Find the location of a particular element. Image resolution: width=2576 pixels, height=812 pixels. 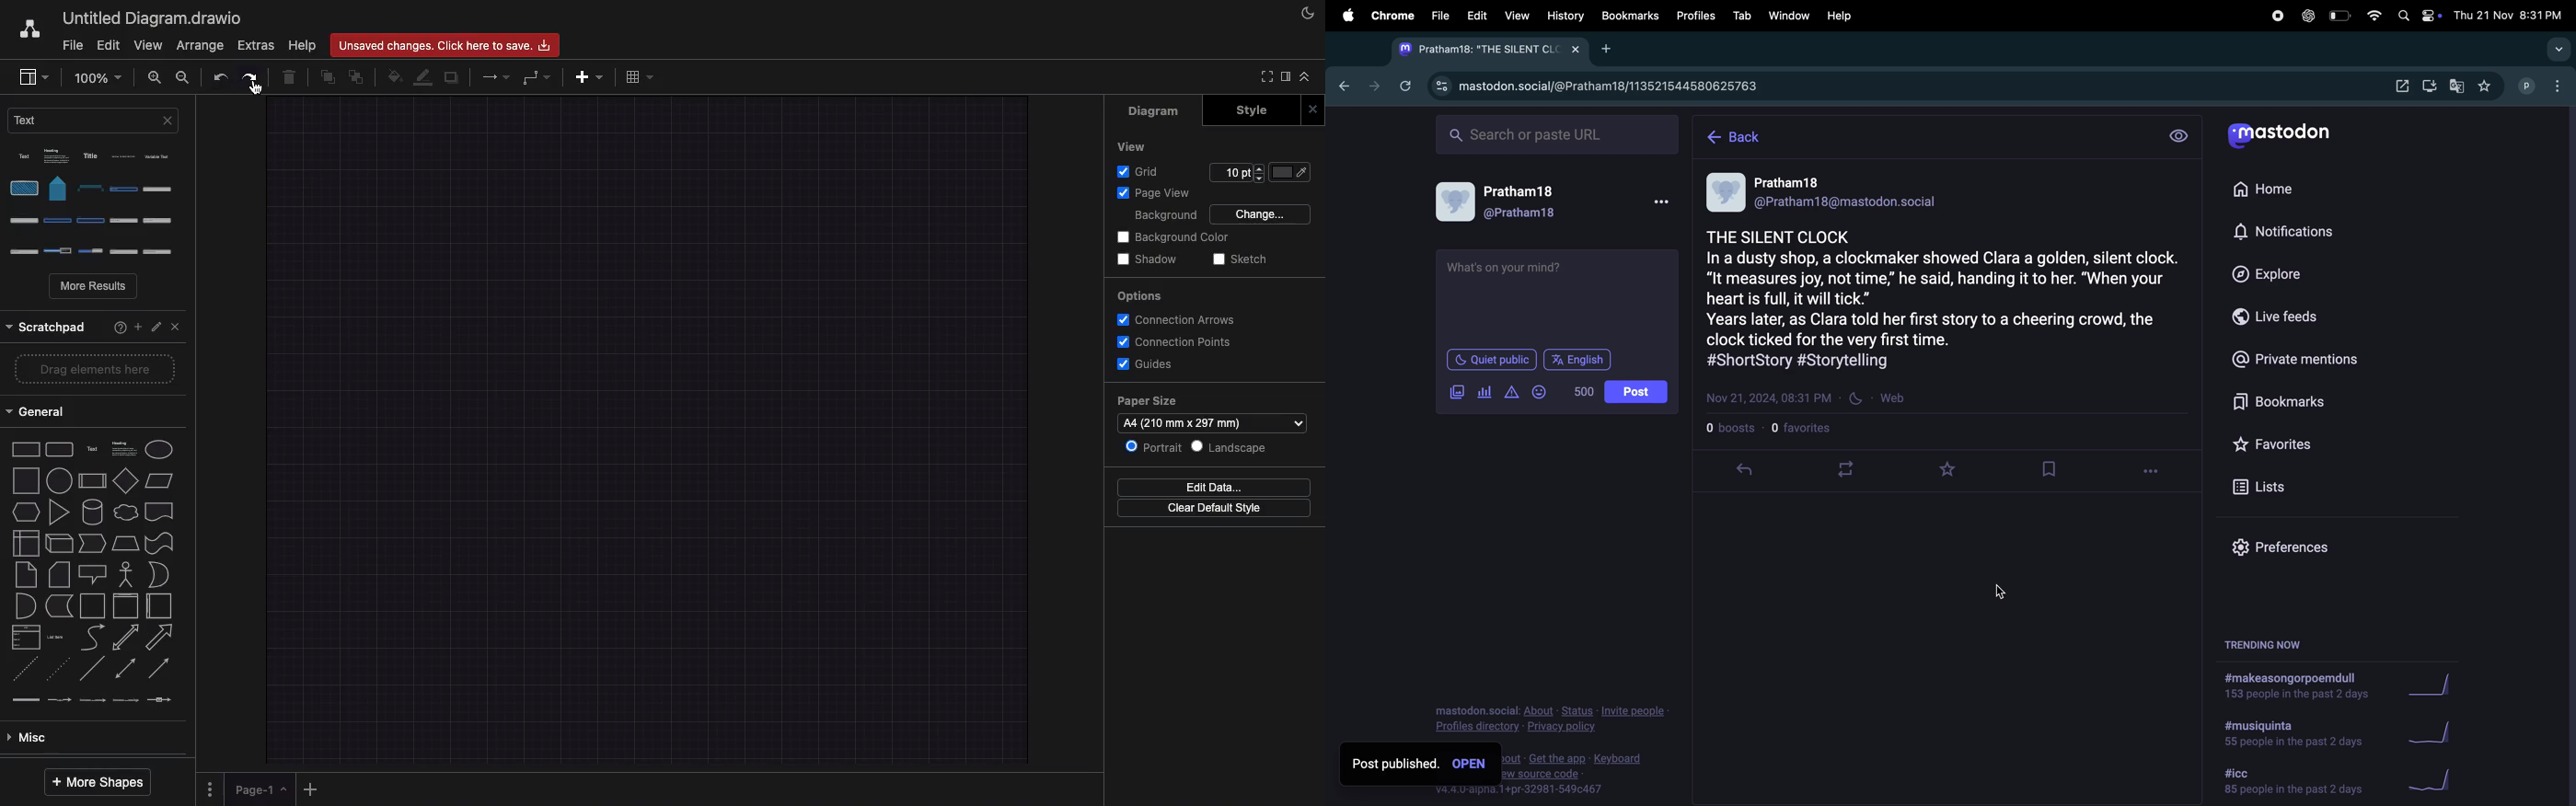

textbox is located at coordinates (1556, 296).